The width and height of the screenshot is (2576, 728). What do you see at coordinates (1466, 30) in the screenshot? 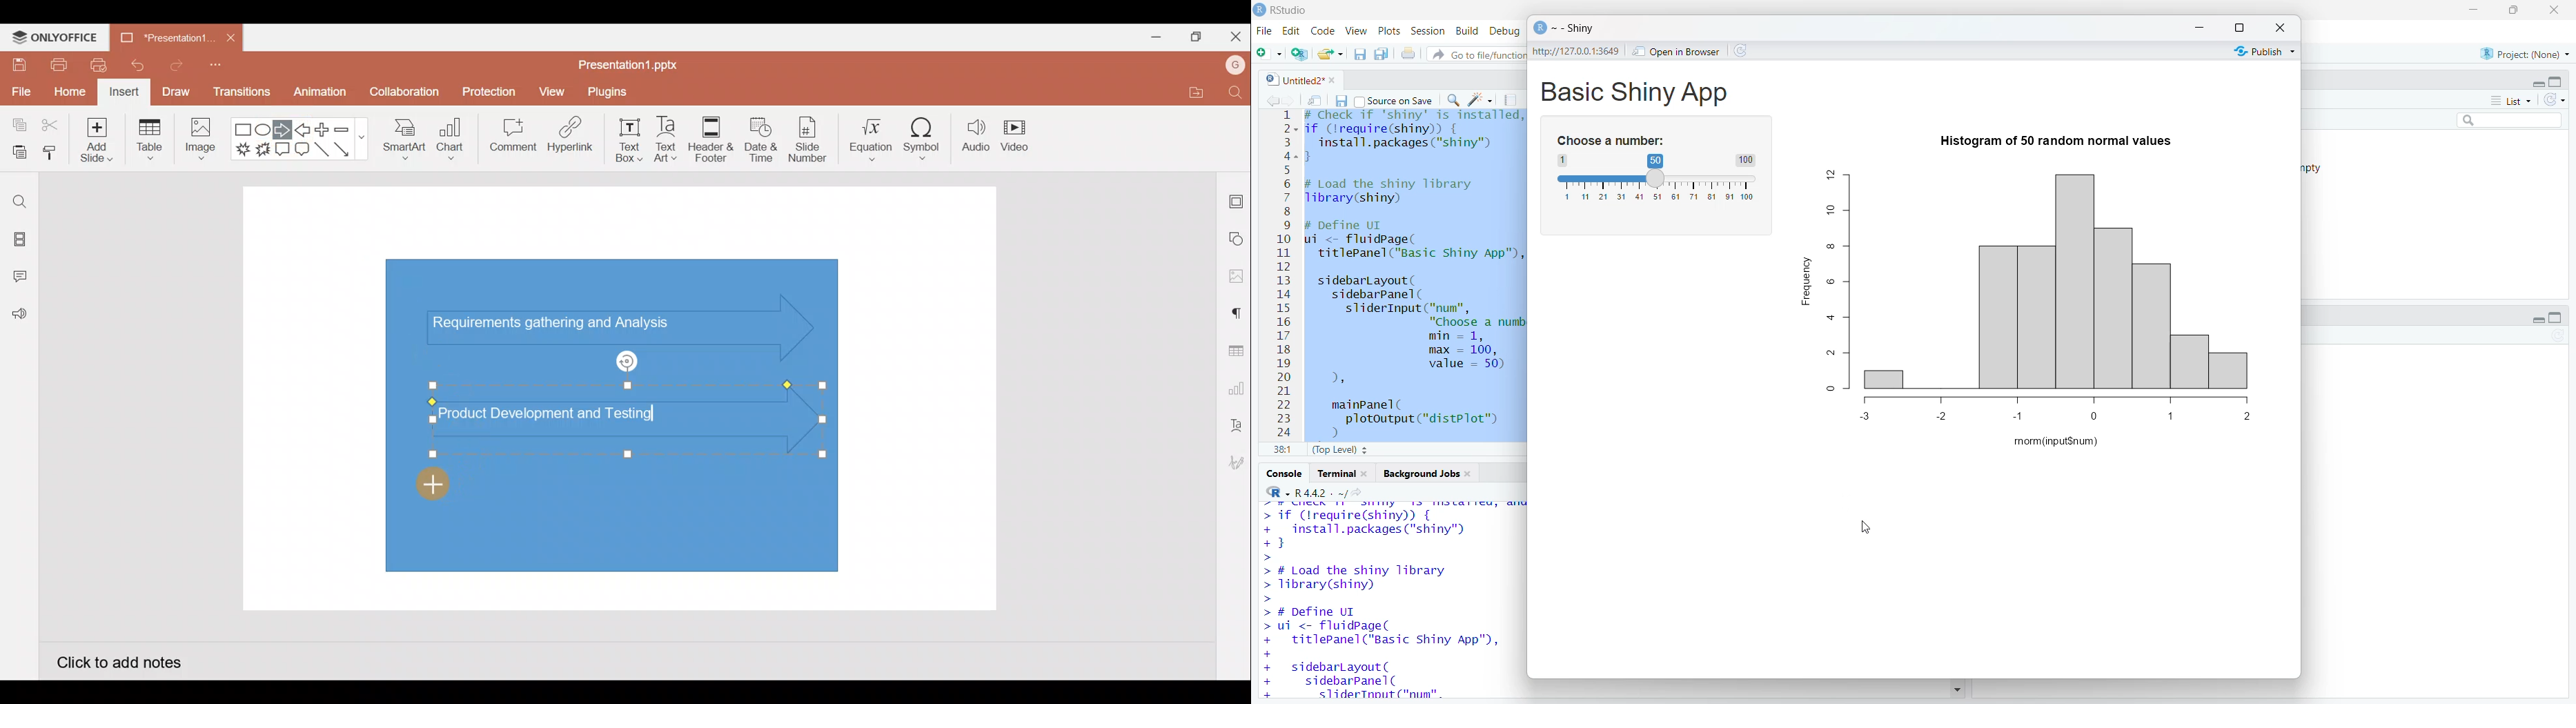
I see `Build` at bounding box center [1466, 30].